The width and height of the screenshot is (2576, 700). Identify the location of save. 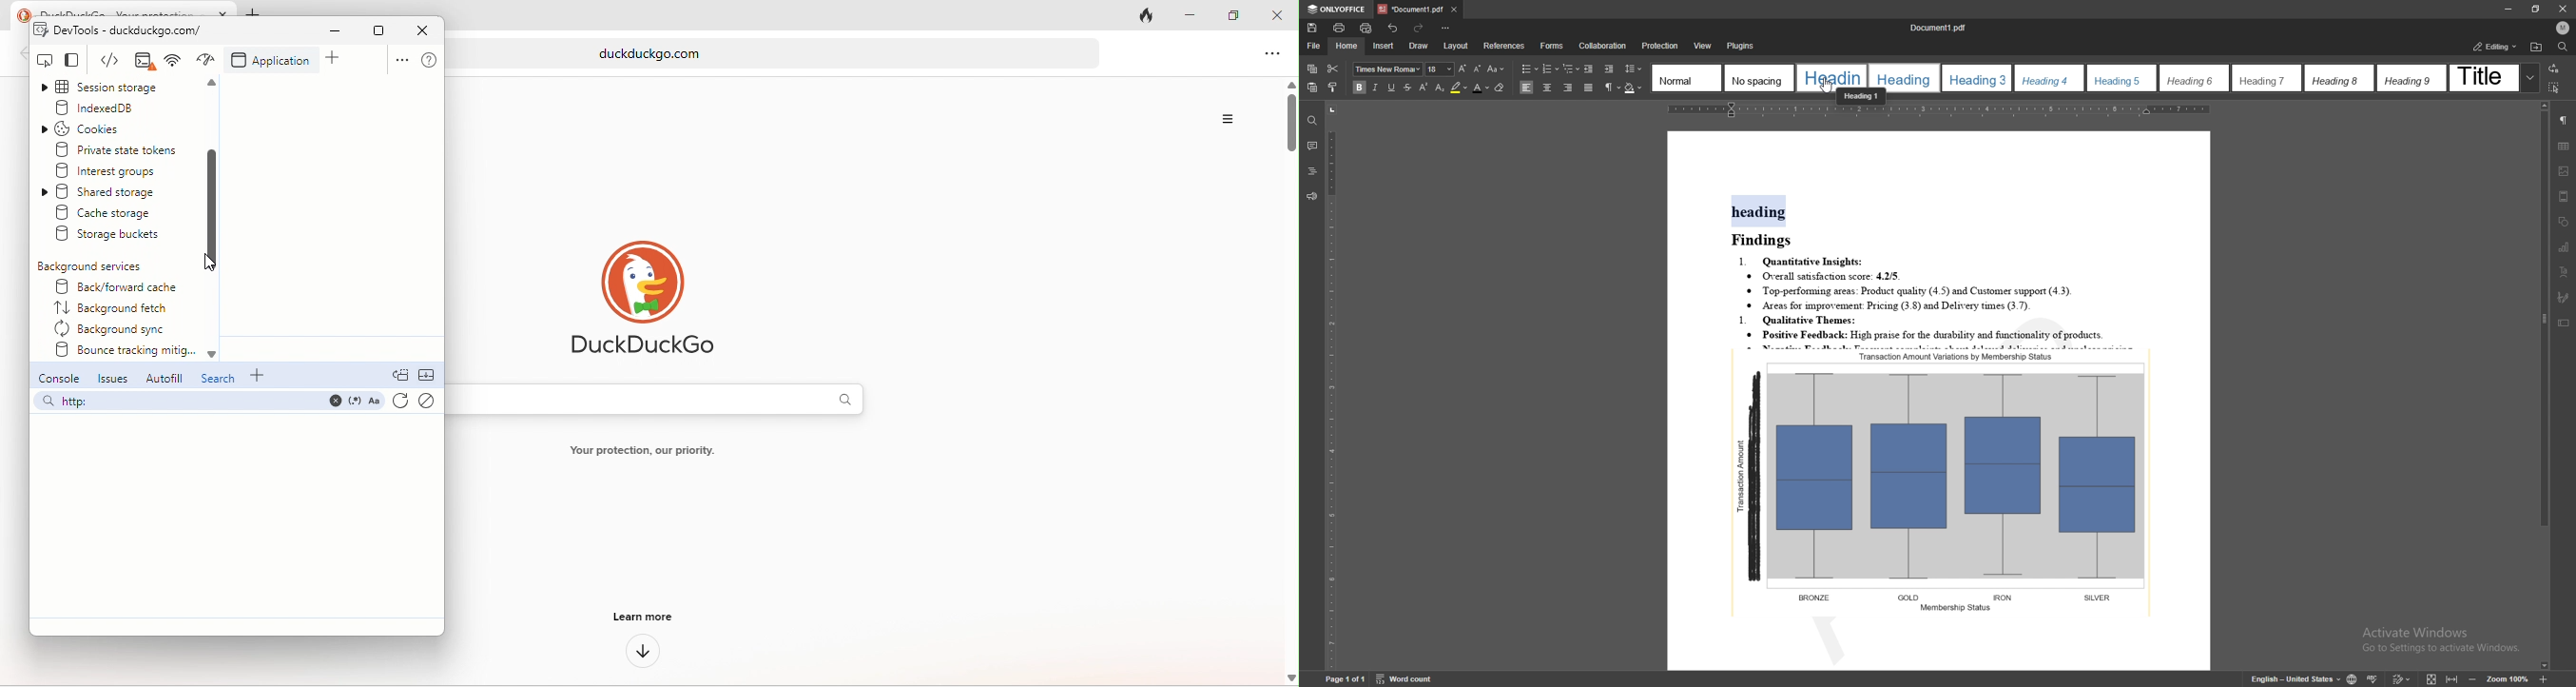
(1312, 29).